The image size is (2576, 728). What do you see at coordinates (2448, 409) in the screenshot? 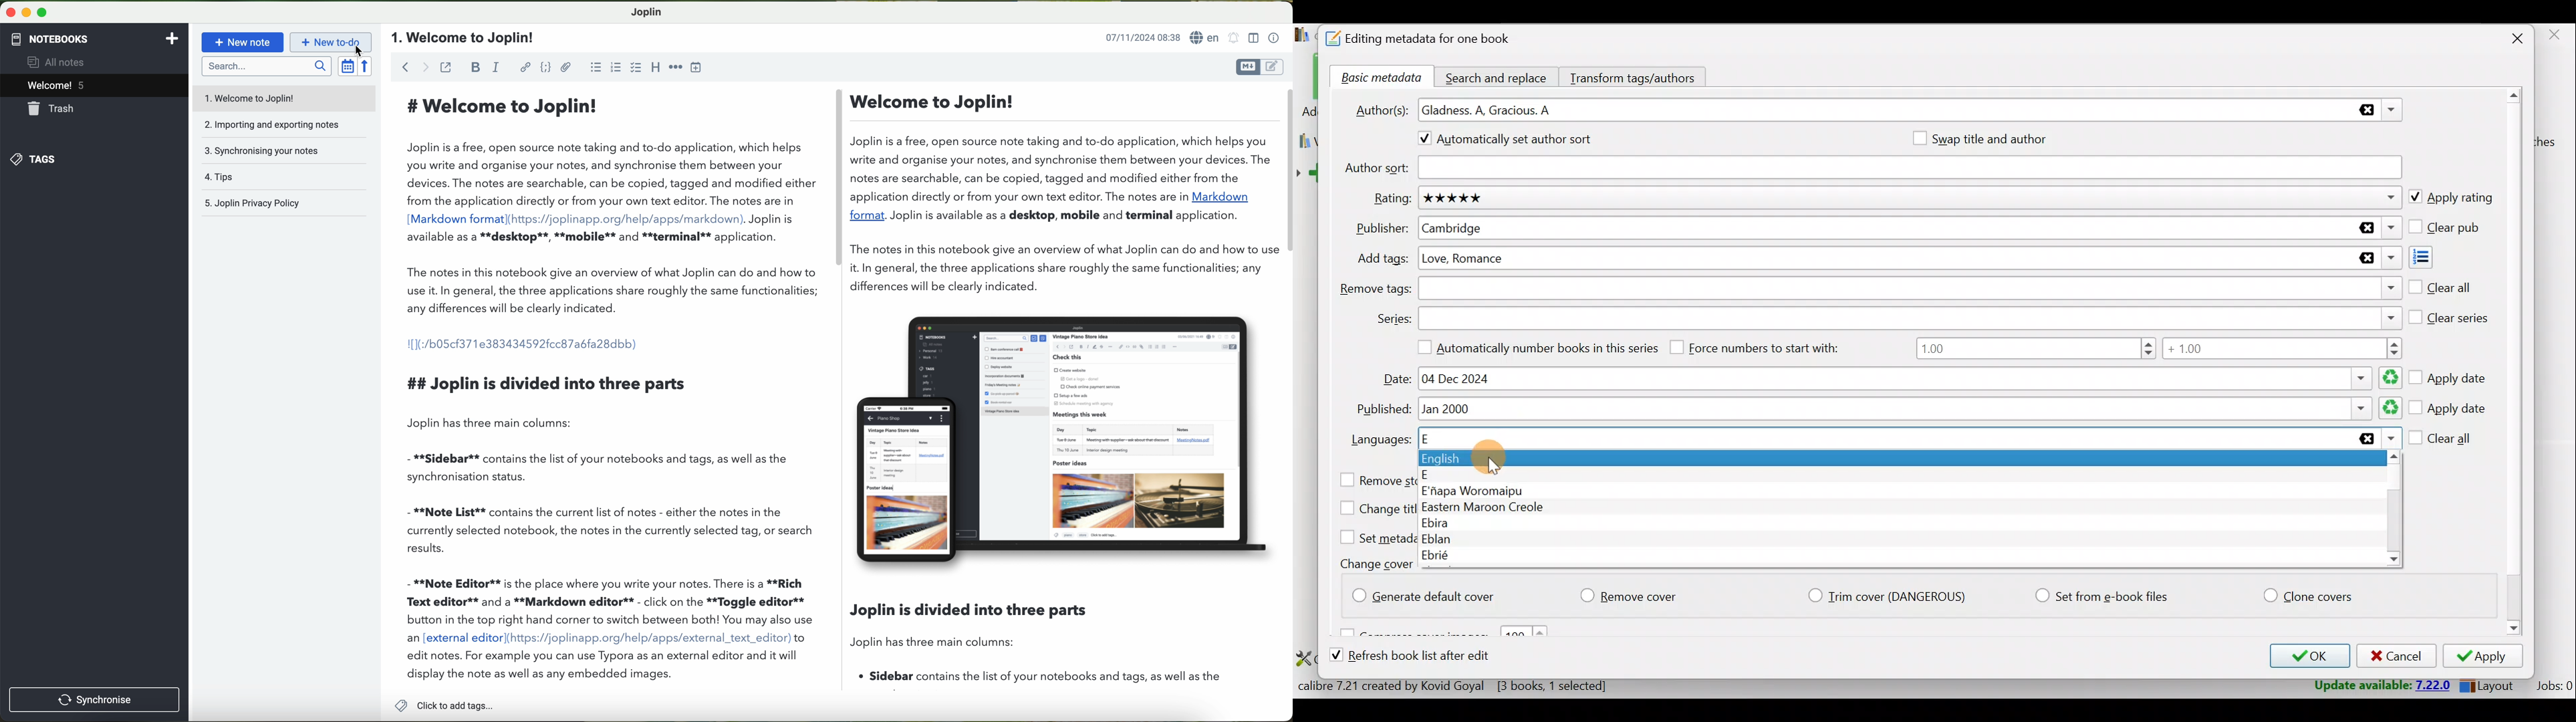
I see `Apply date` at bounding box center [2448, 409].